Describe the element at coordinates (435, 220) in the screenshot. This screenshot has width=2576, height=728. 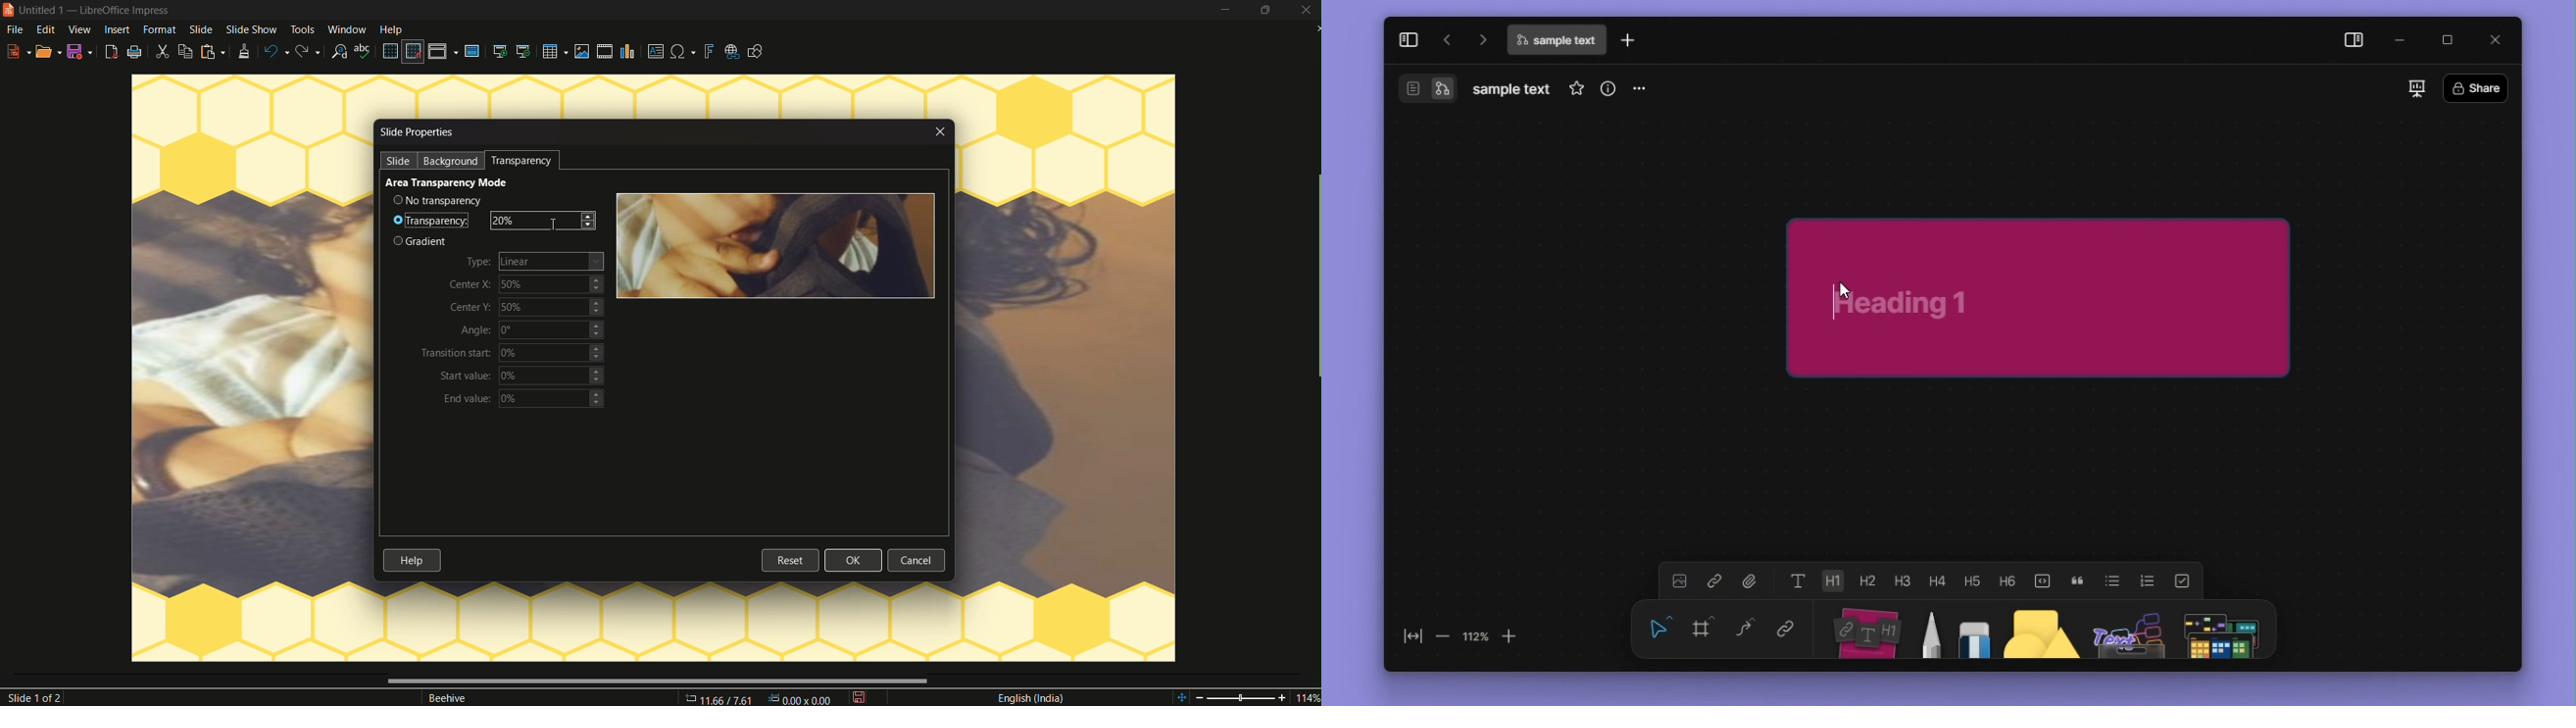
I see `transparency` at that location.